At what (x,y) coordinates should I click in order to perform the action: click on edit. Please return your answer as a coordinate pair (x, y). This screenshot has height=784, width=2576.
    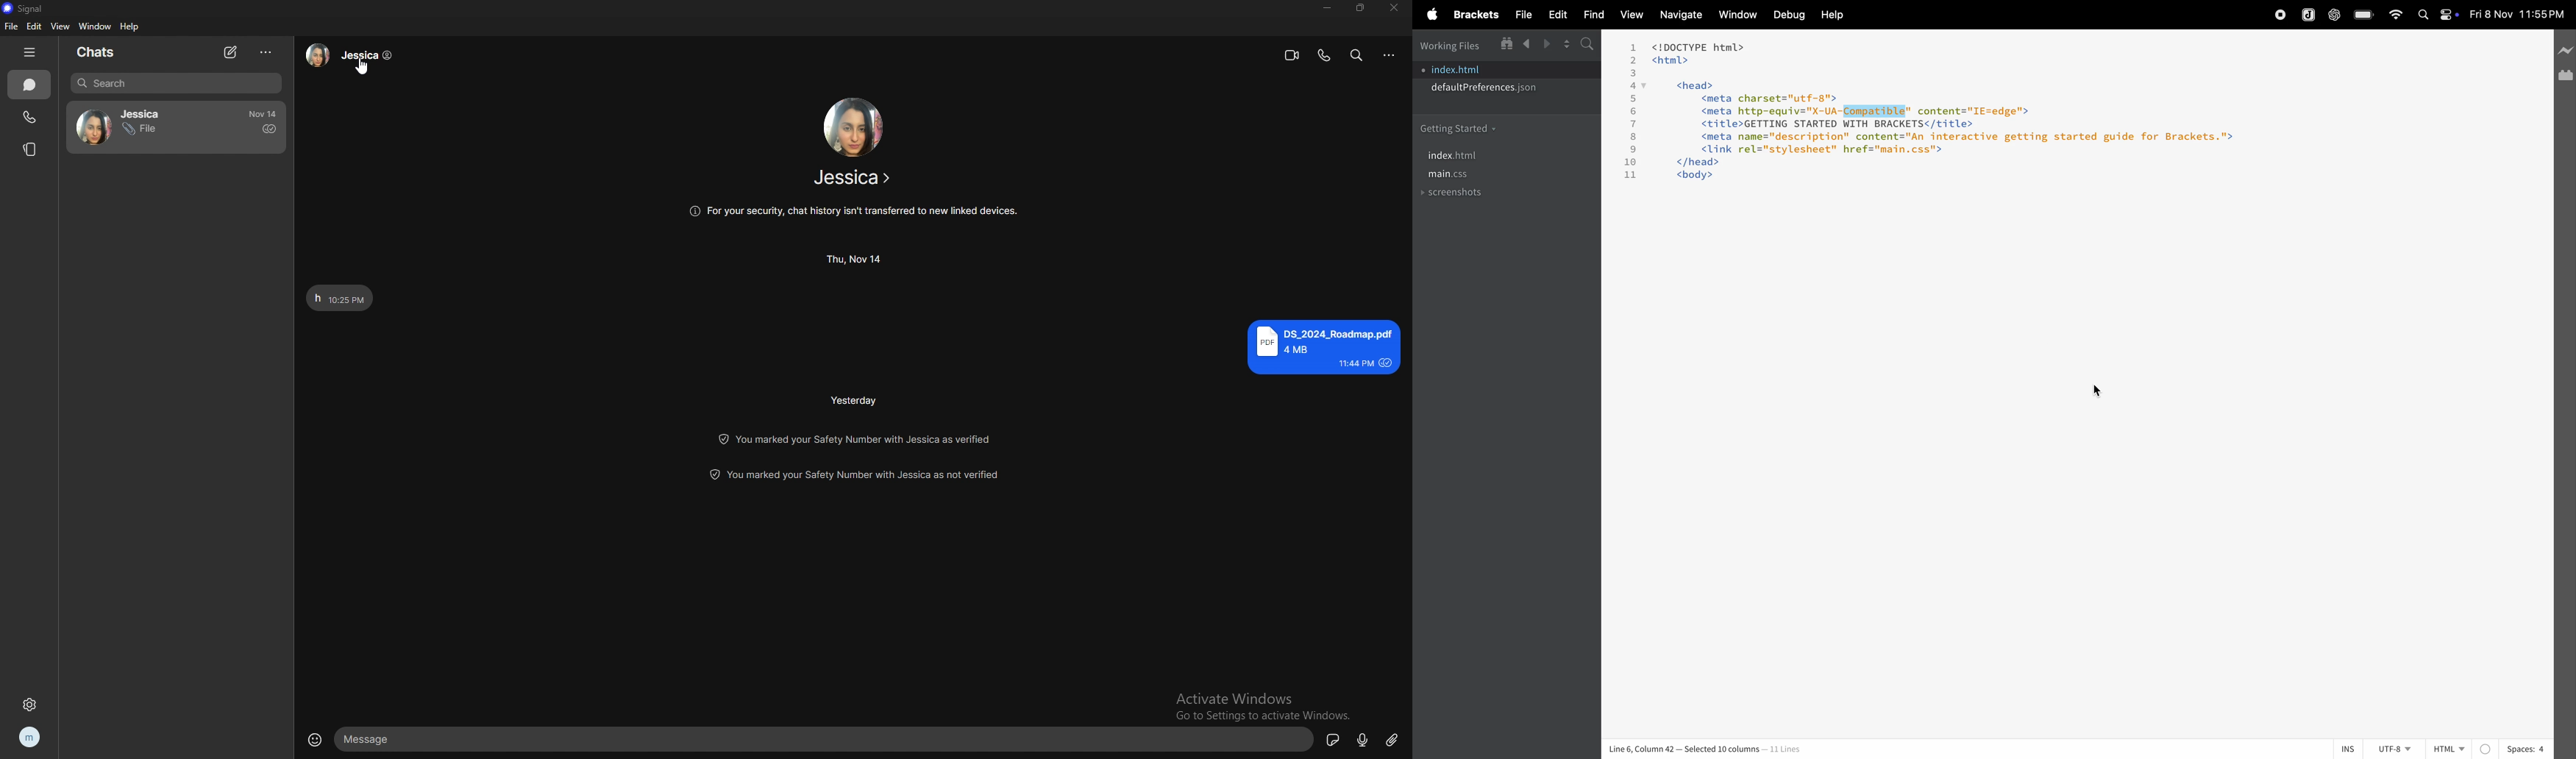
    Looking at the image, I should click on (34, 26).